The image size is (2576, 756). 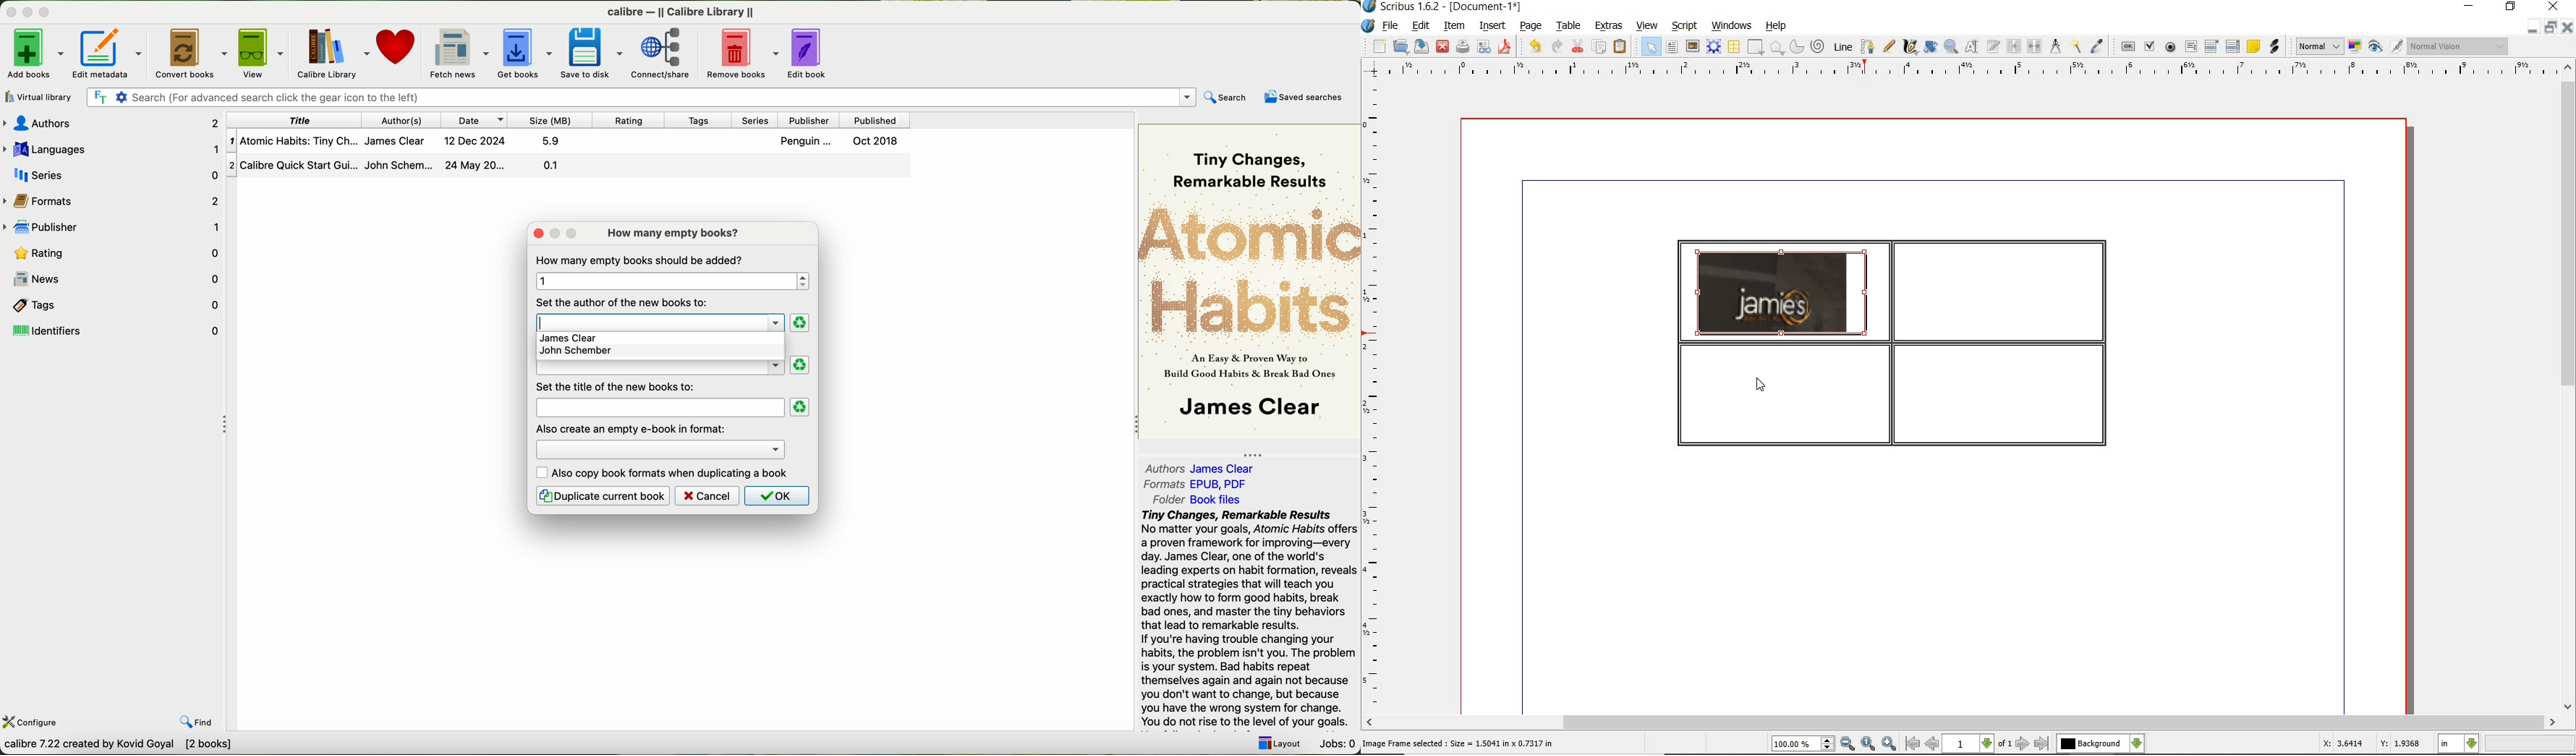 What do you see at coordinates (602, 496) in the screenshot?
I see `duplicate current book` at bounding box center [602, 496].